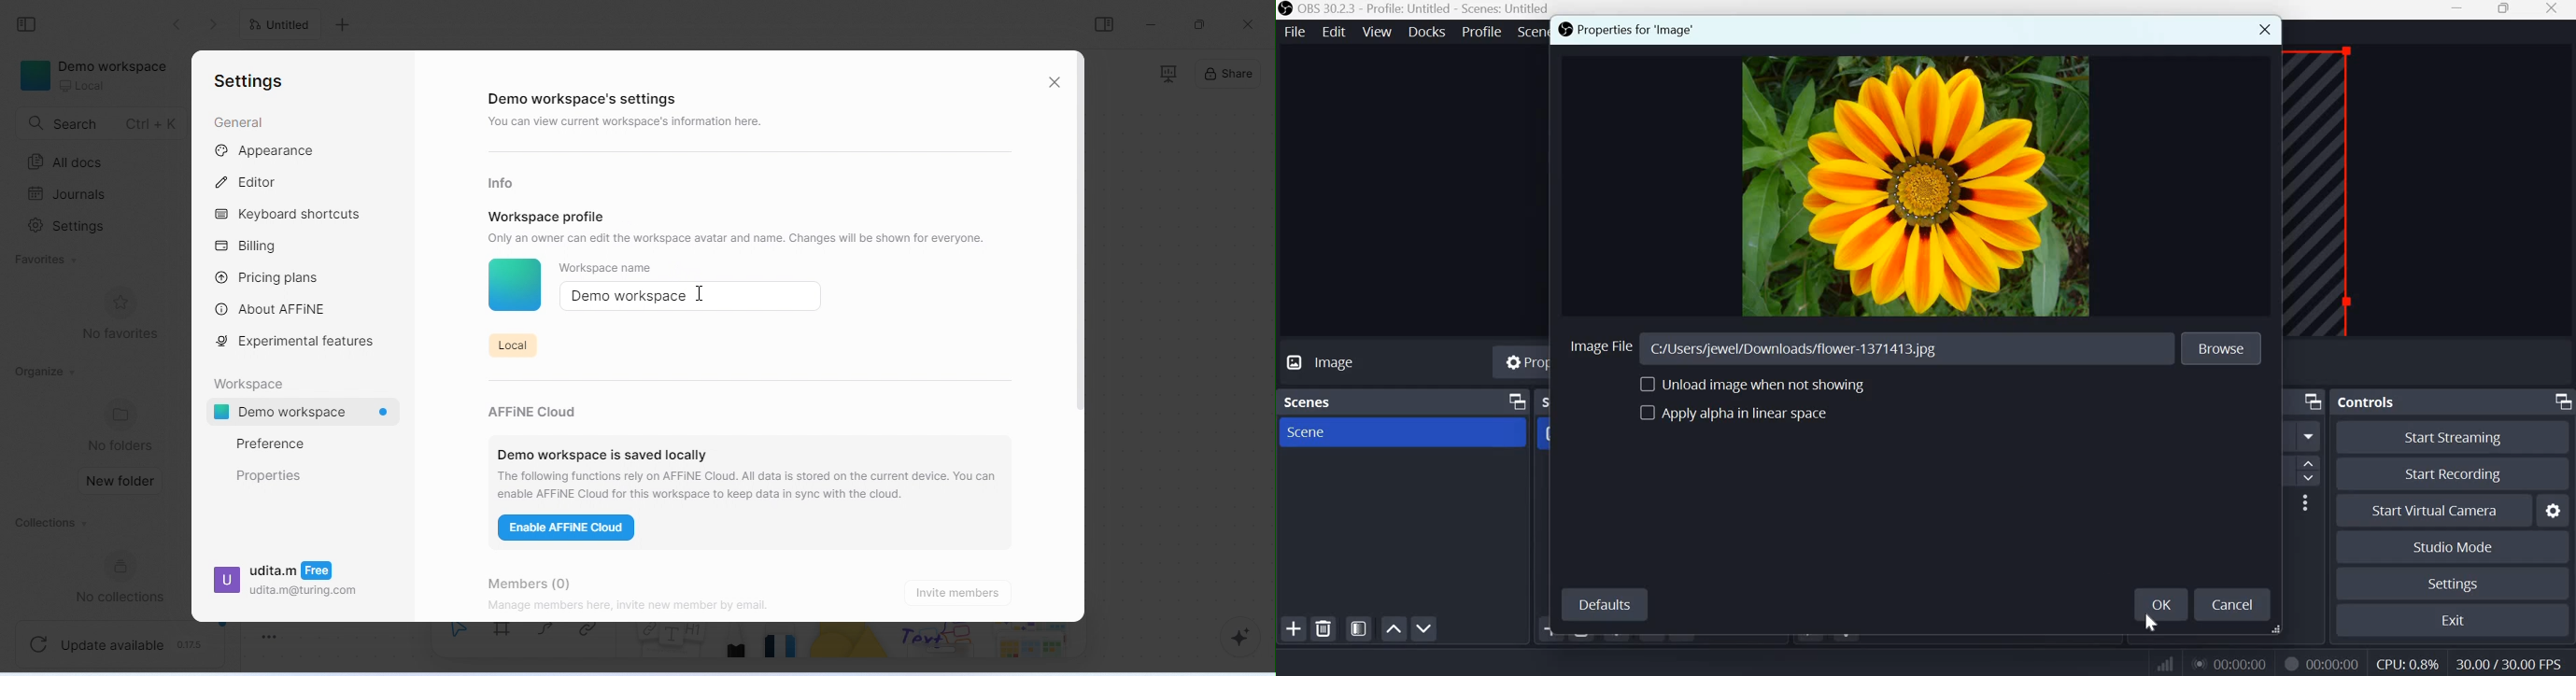 The width and height of the screenshot is (2576, 700). Describe the element at coordinates (44, 372) in the screenshot. I see `organize` at that location.